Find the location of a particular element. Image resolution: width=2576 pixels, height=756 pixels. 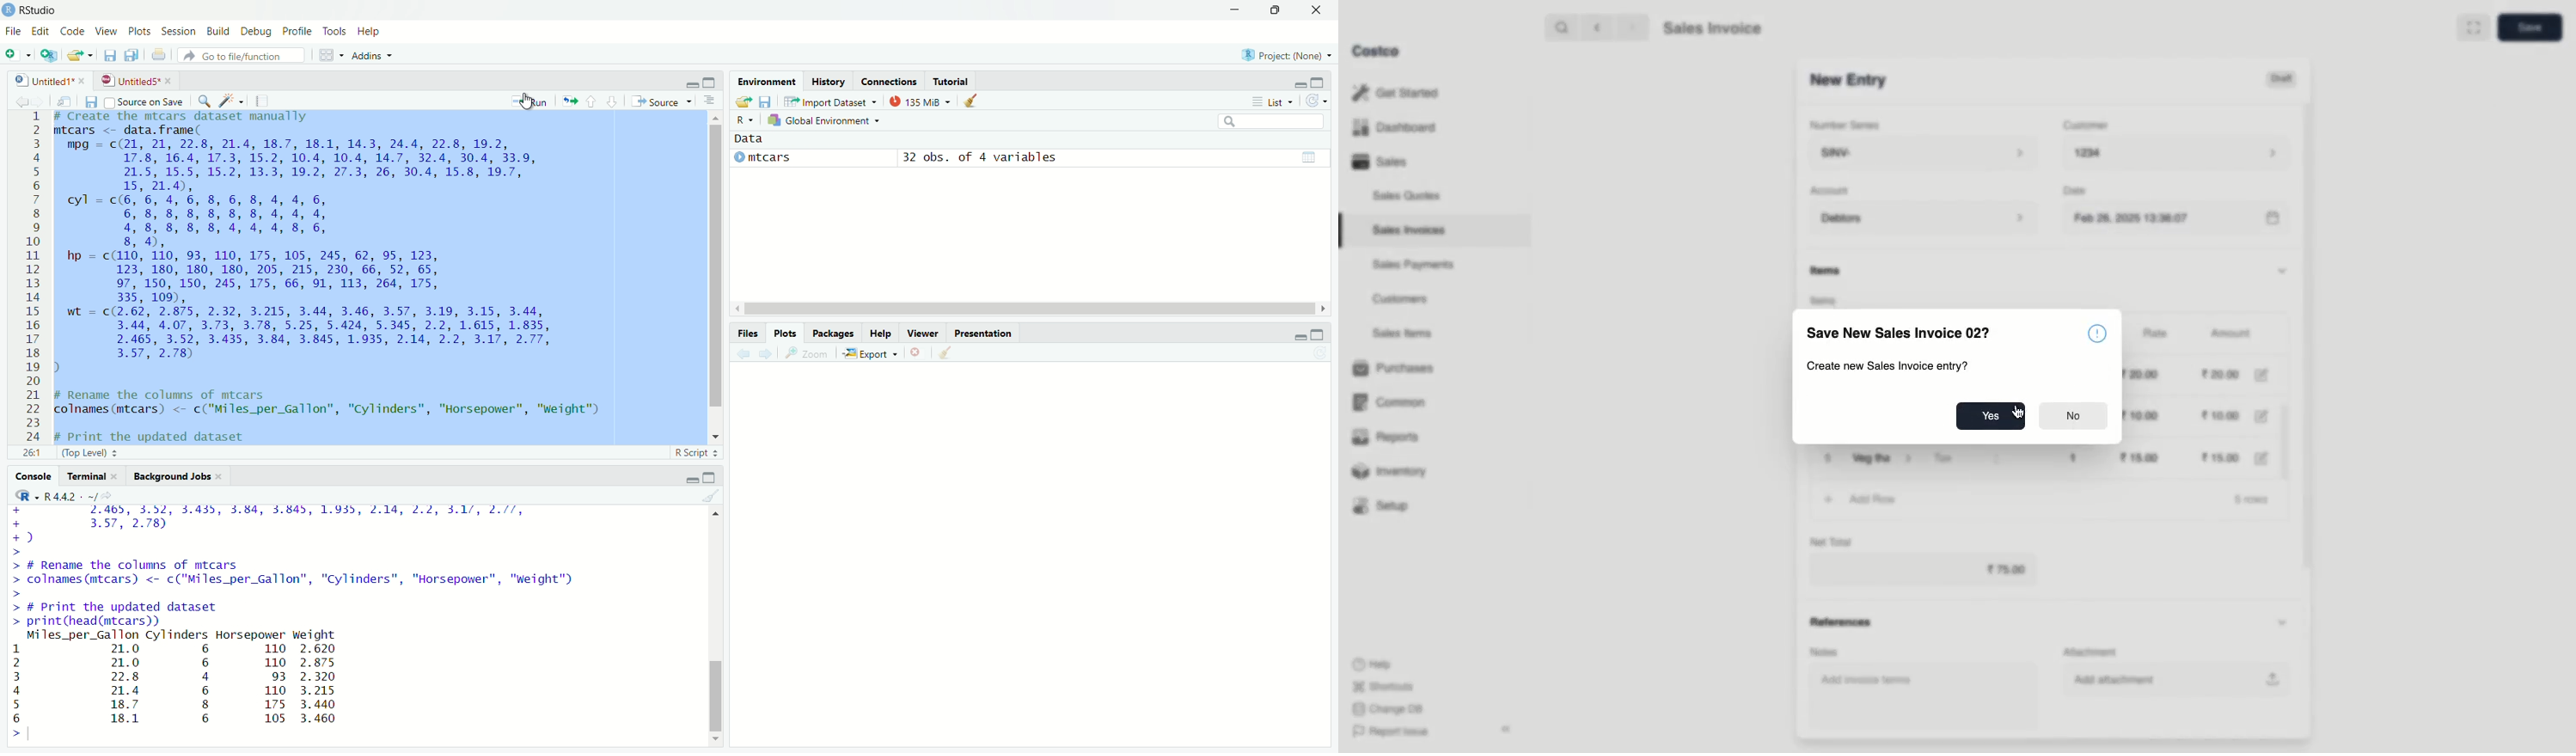

save is located at coordinates (90, 100).